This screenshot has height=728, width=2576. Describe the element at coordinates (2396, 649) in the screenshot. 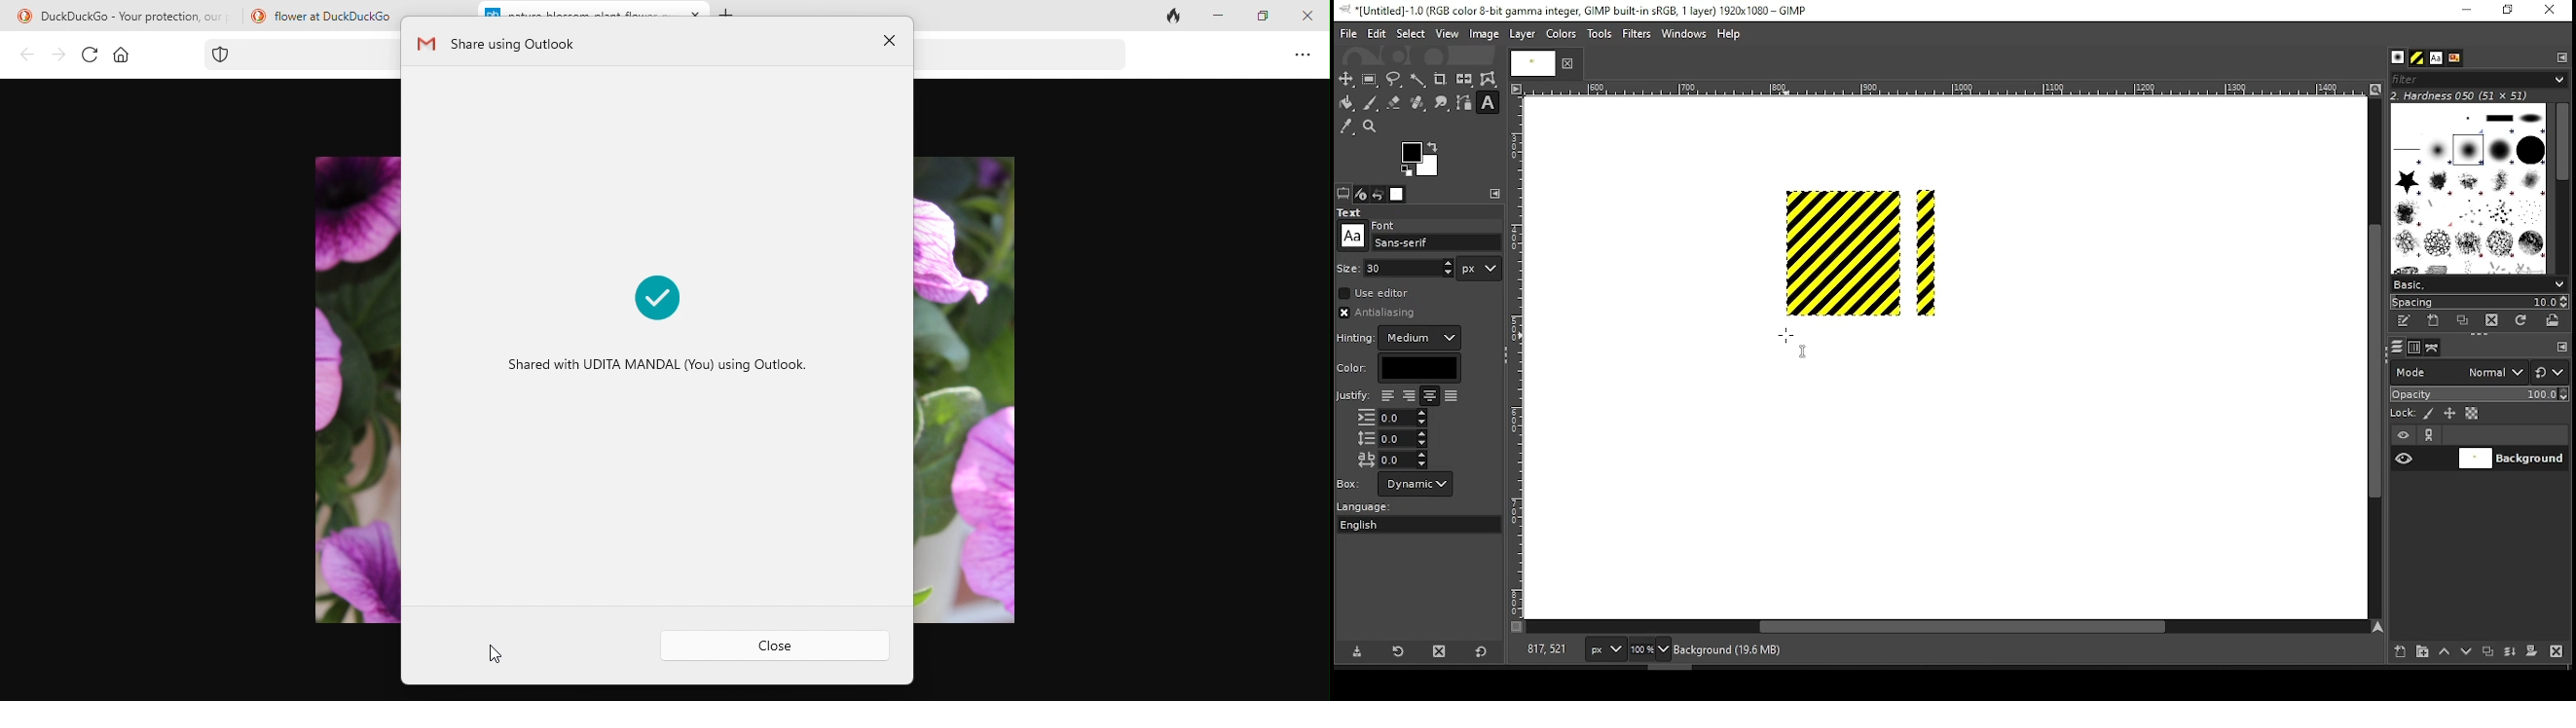

I see `new layer` at that location.